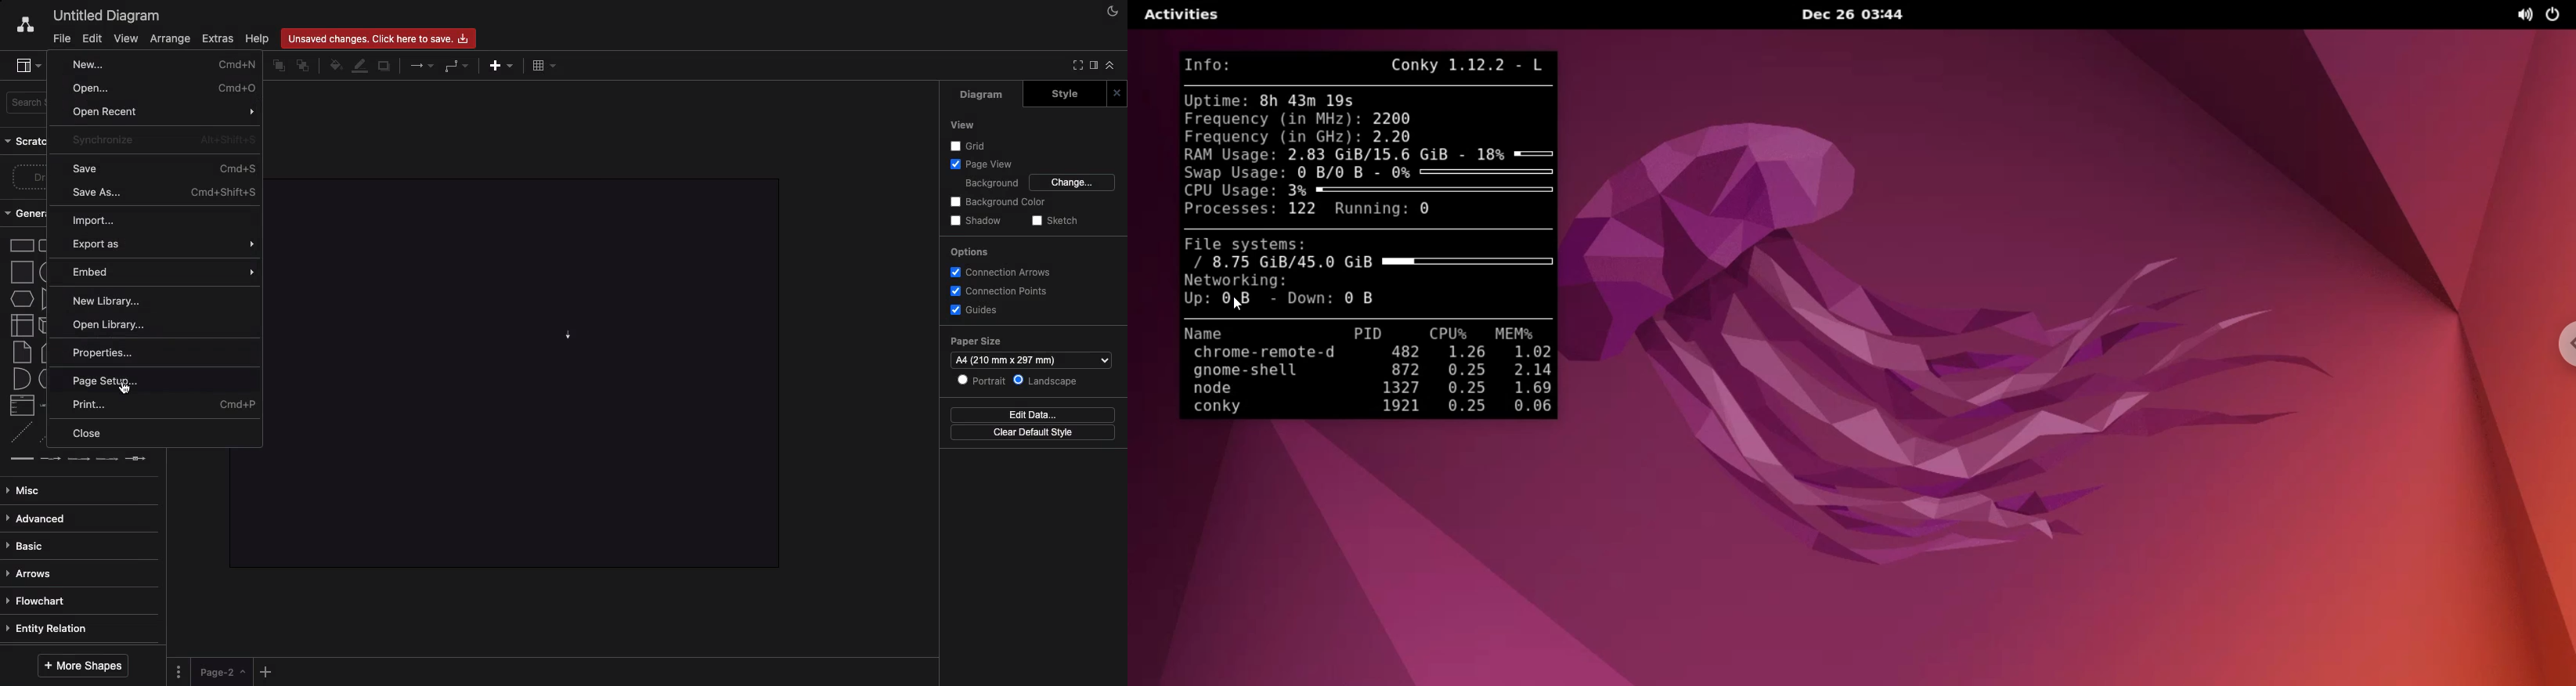  What do you see at coordinates (458, 66) in the screenshot?
I see `Waypoints` at bounding box center [458, 66].